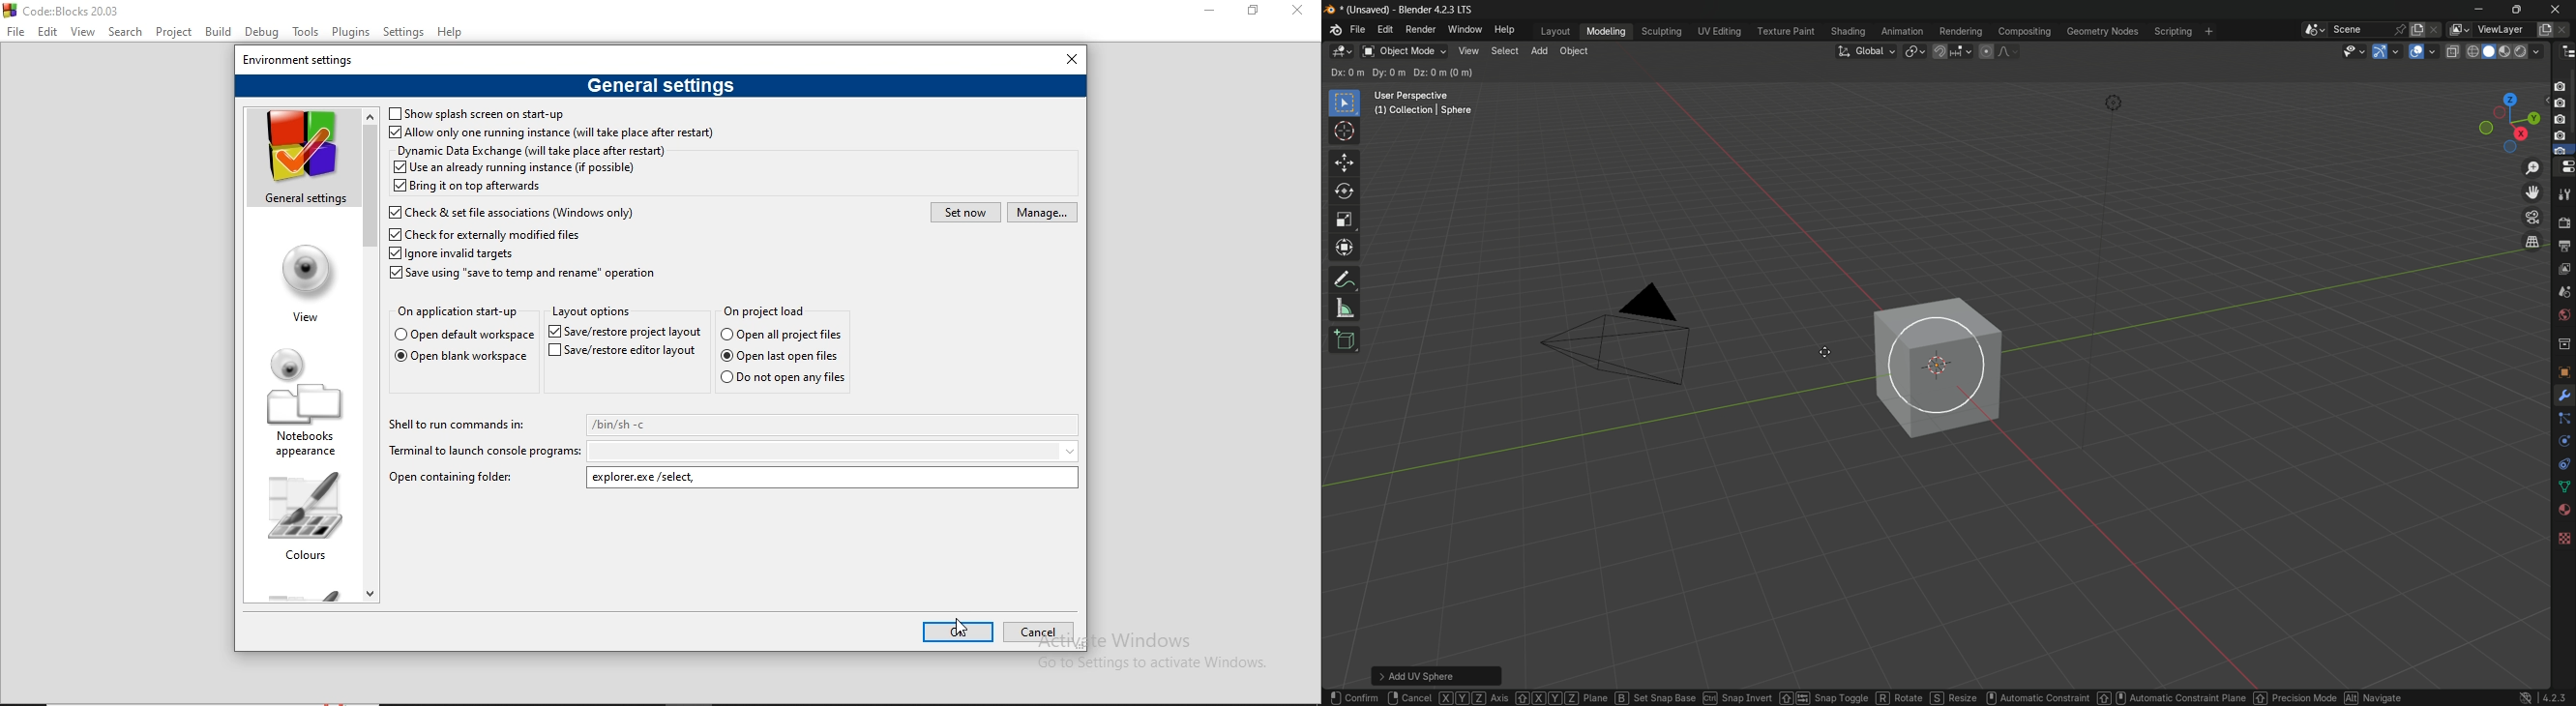 The width and height of the screenshot is (2576, 728). Describe the element at coordinates (2039, 698) in the screenshot. I see `Automatic Constraint` at that location.